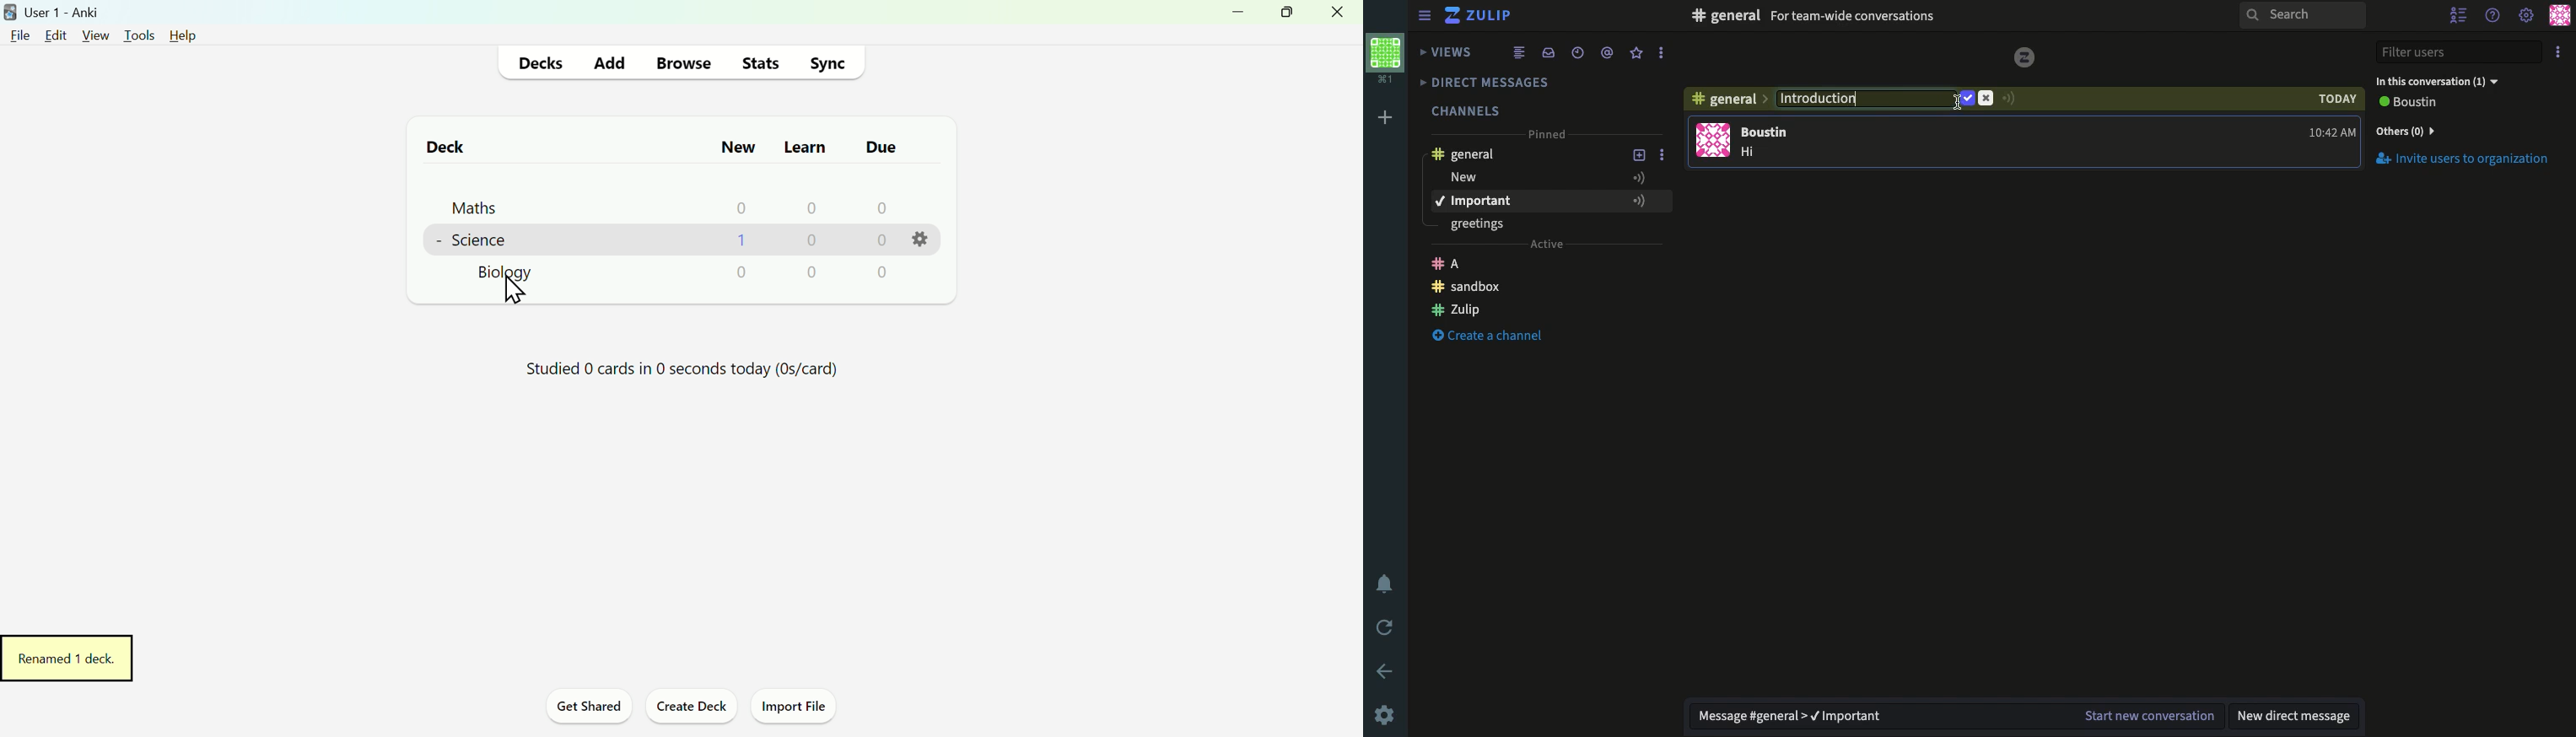 The image size is (2576, 756). Describe the element at coordinates (544, 62) in the screenshot. I see `Decks` at that location.